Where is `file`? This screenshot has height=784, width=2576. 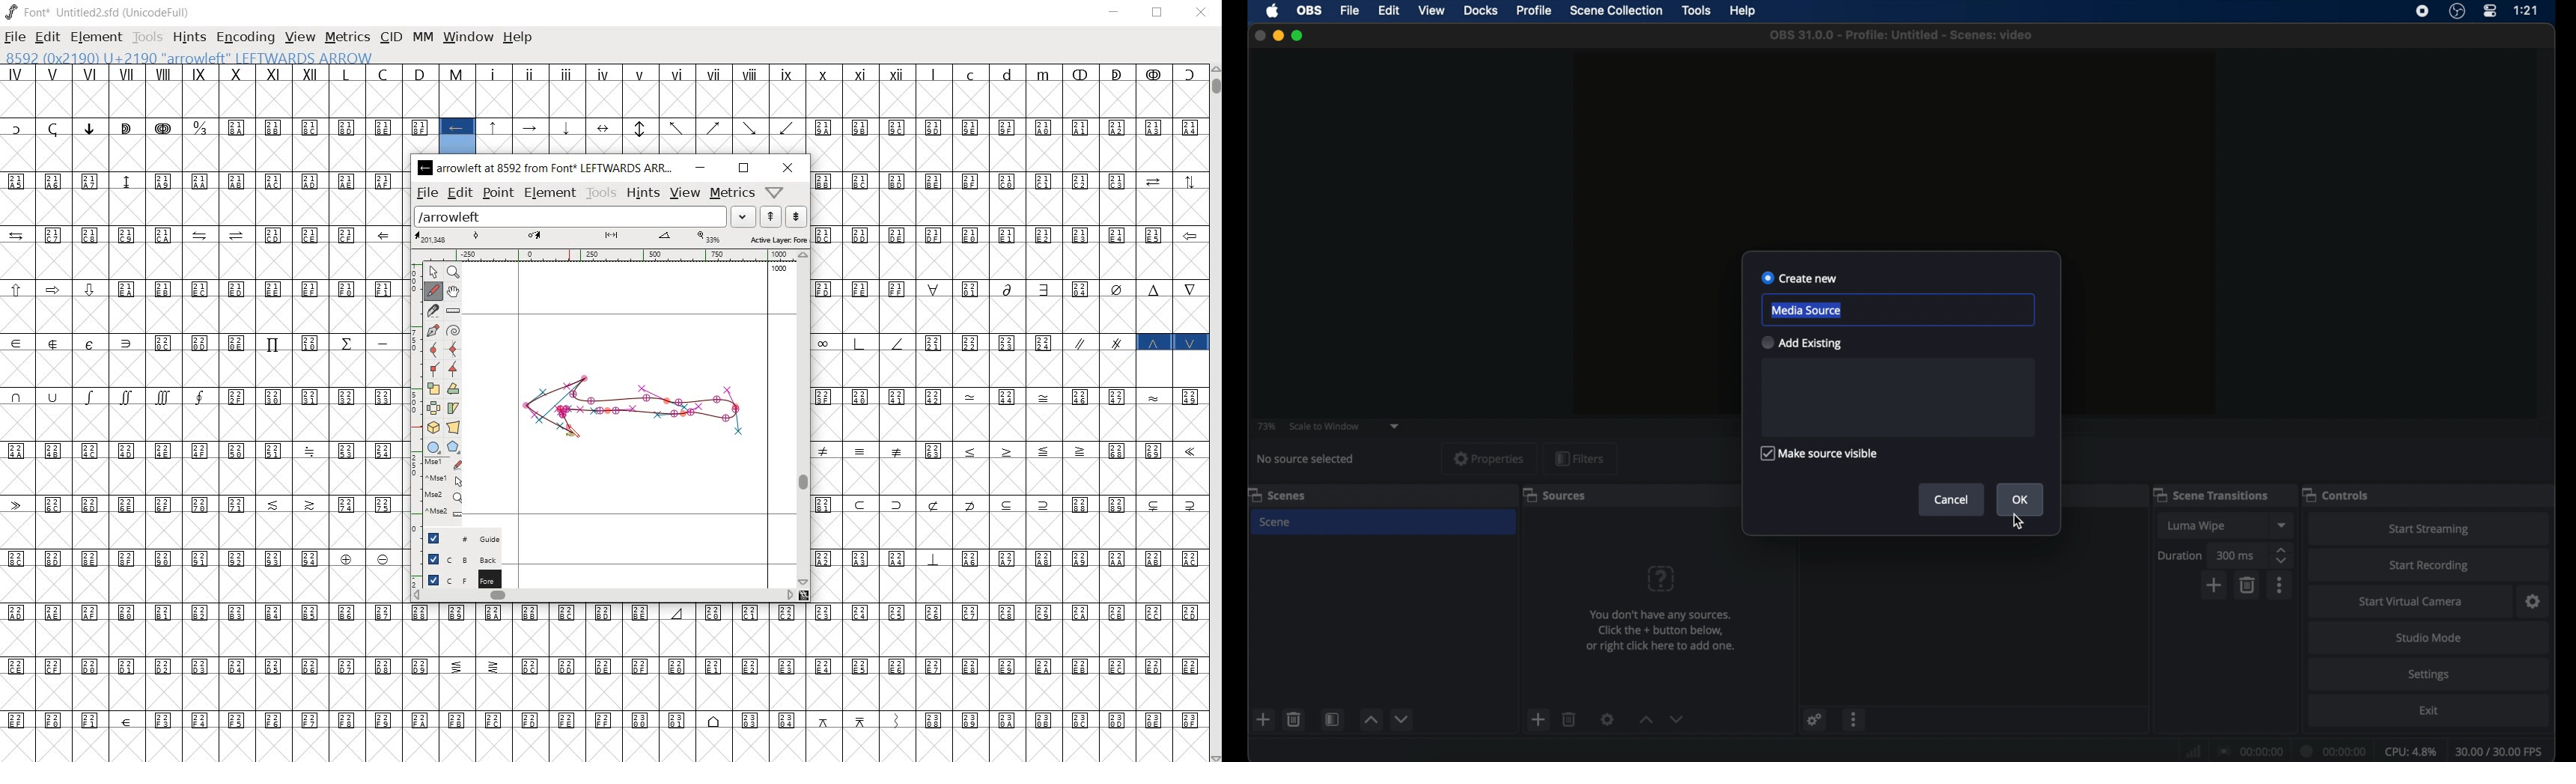 file is located at coordinates (1352, 11).